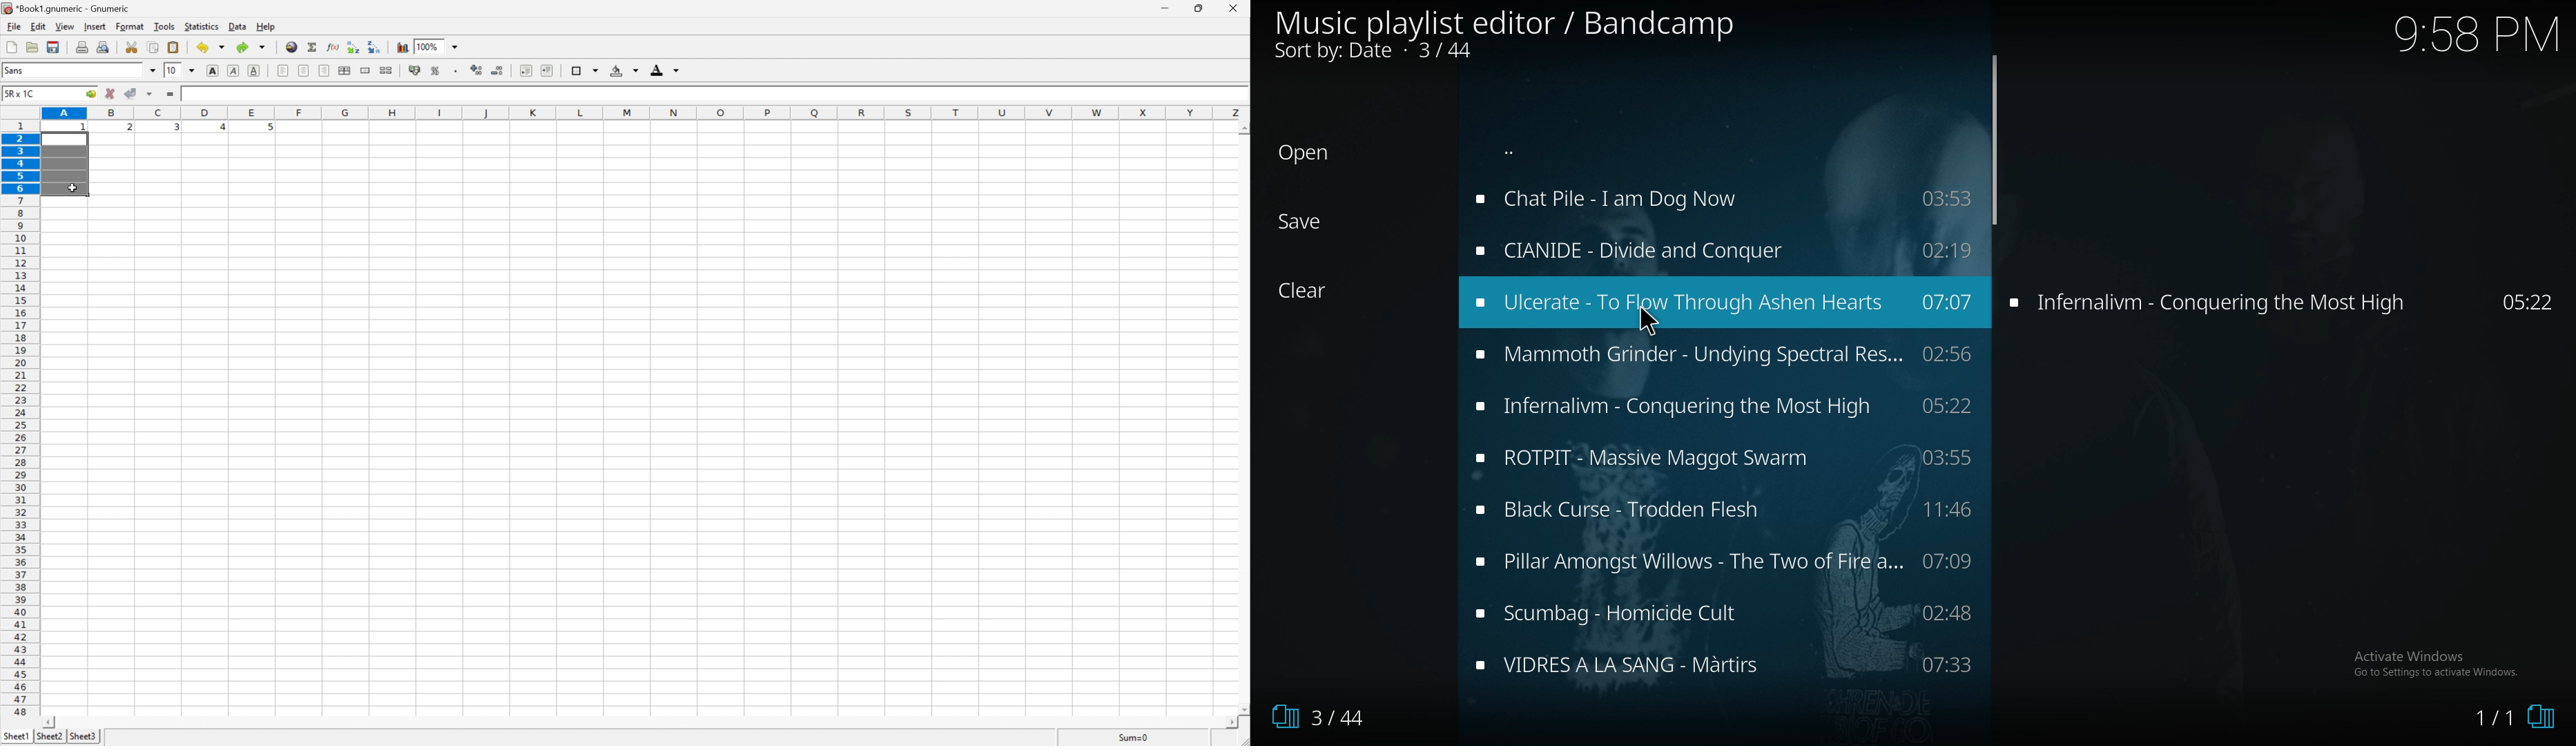 The height and width of the screenshot is (756, 2576). I want to click on center horizontally, so click(345, 70).